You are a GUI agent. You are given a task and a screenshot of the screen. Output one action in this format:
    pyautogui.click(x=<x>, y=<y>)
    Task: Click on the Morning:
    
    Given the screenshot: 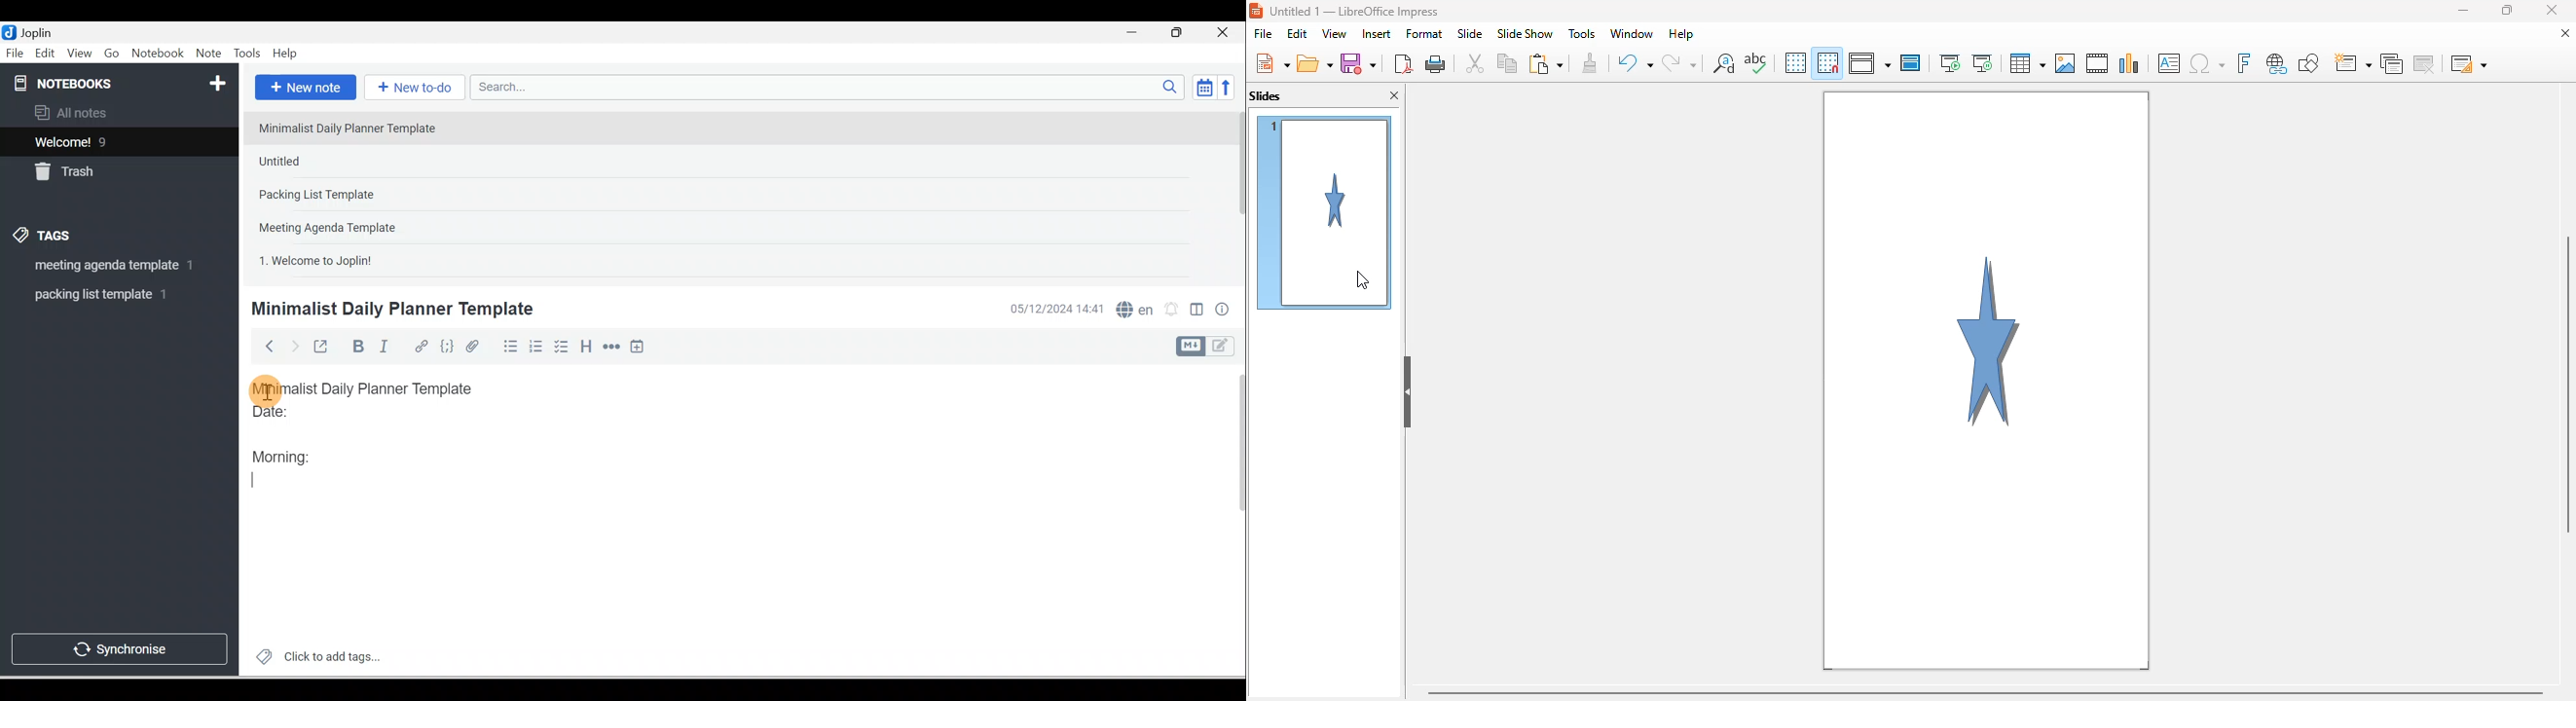 What is the action you would take?
    pyautogui.click(x=291, y=454)
    